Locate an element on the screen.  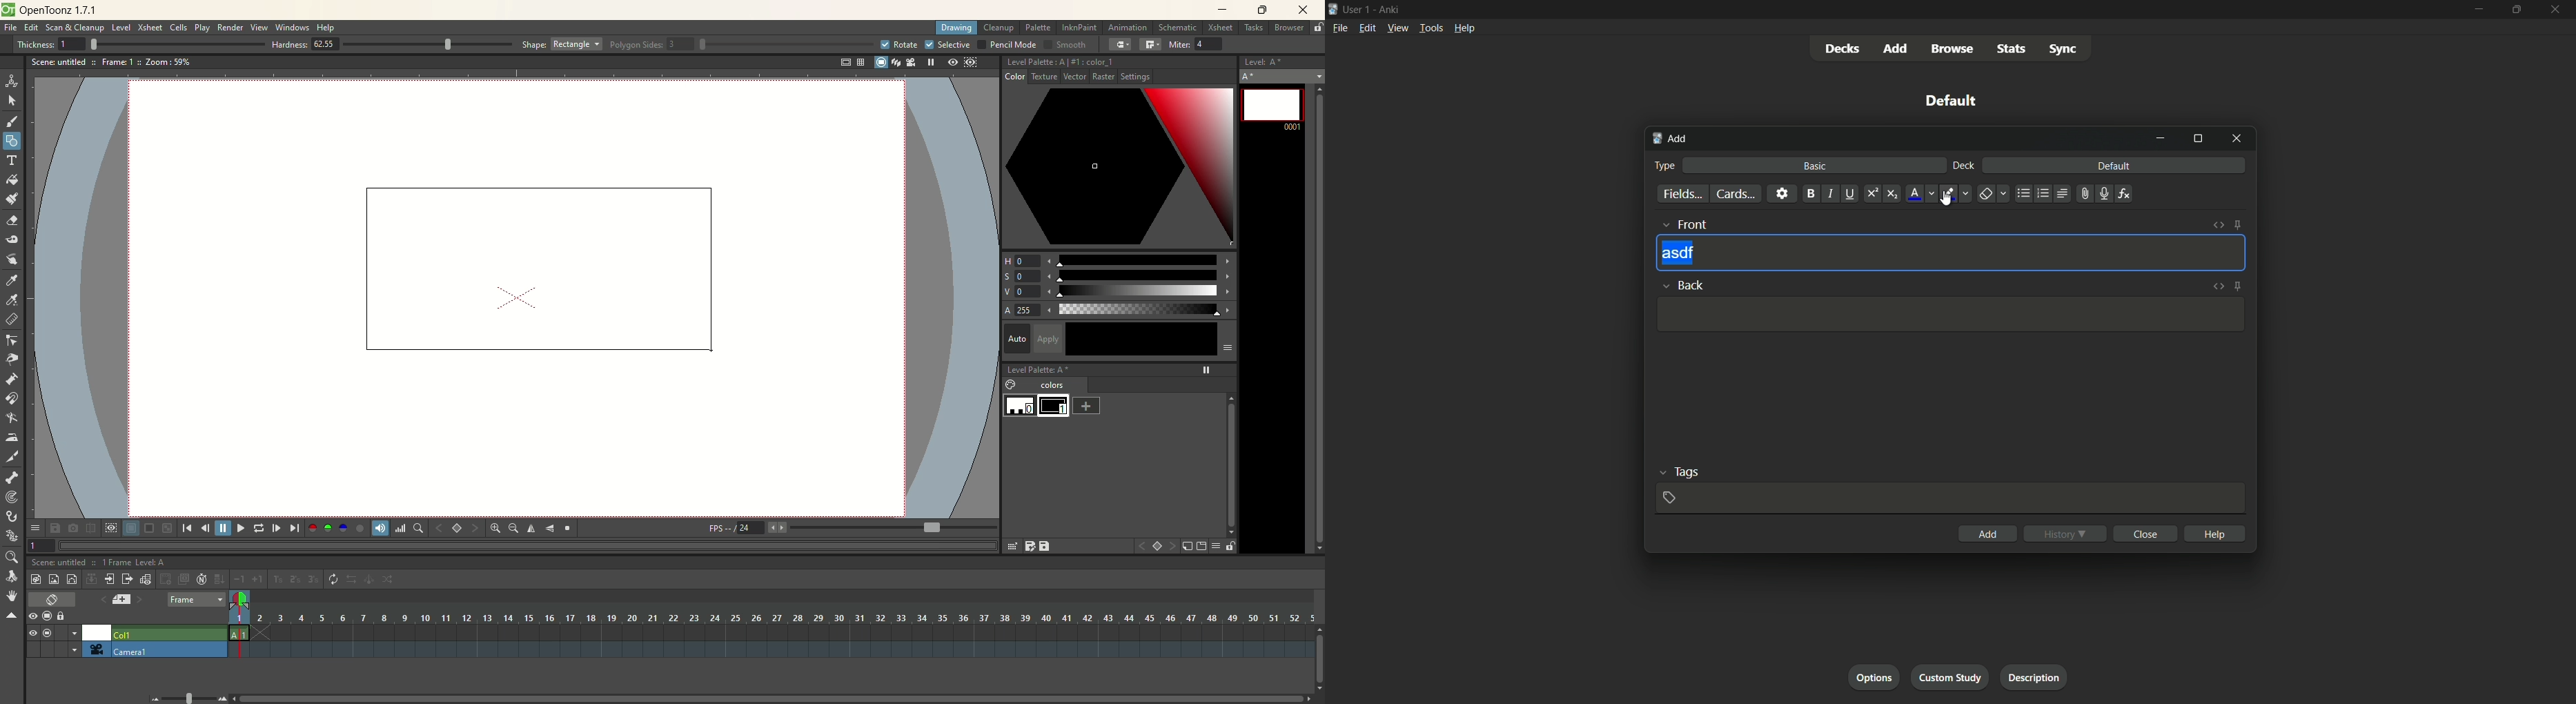
tape tool is located at coordinates (11, 239).